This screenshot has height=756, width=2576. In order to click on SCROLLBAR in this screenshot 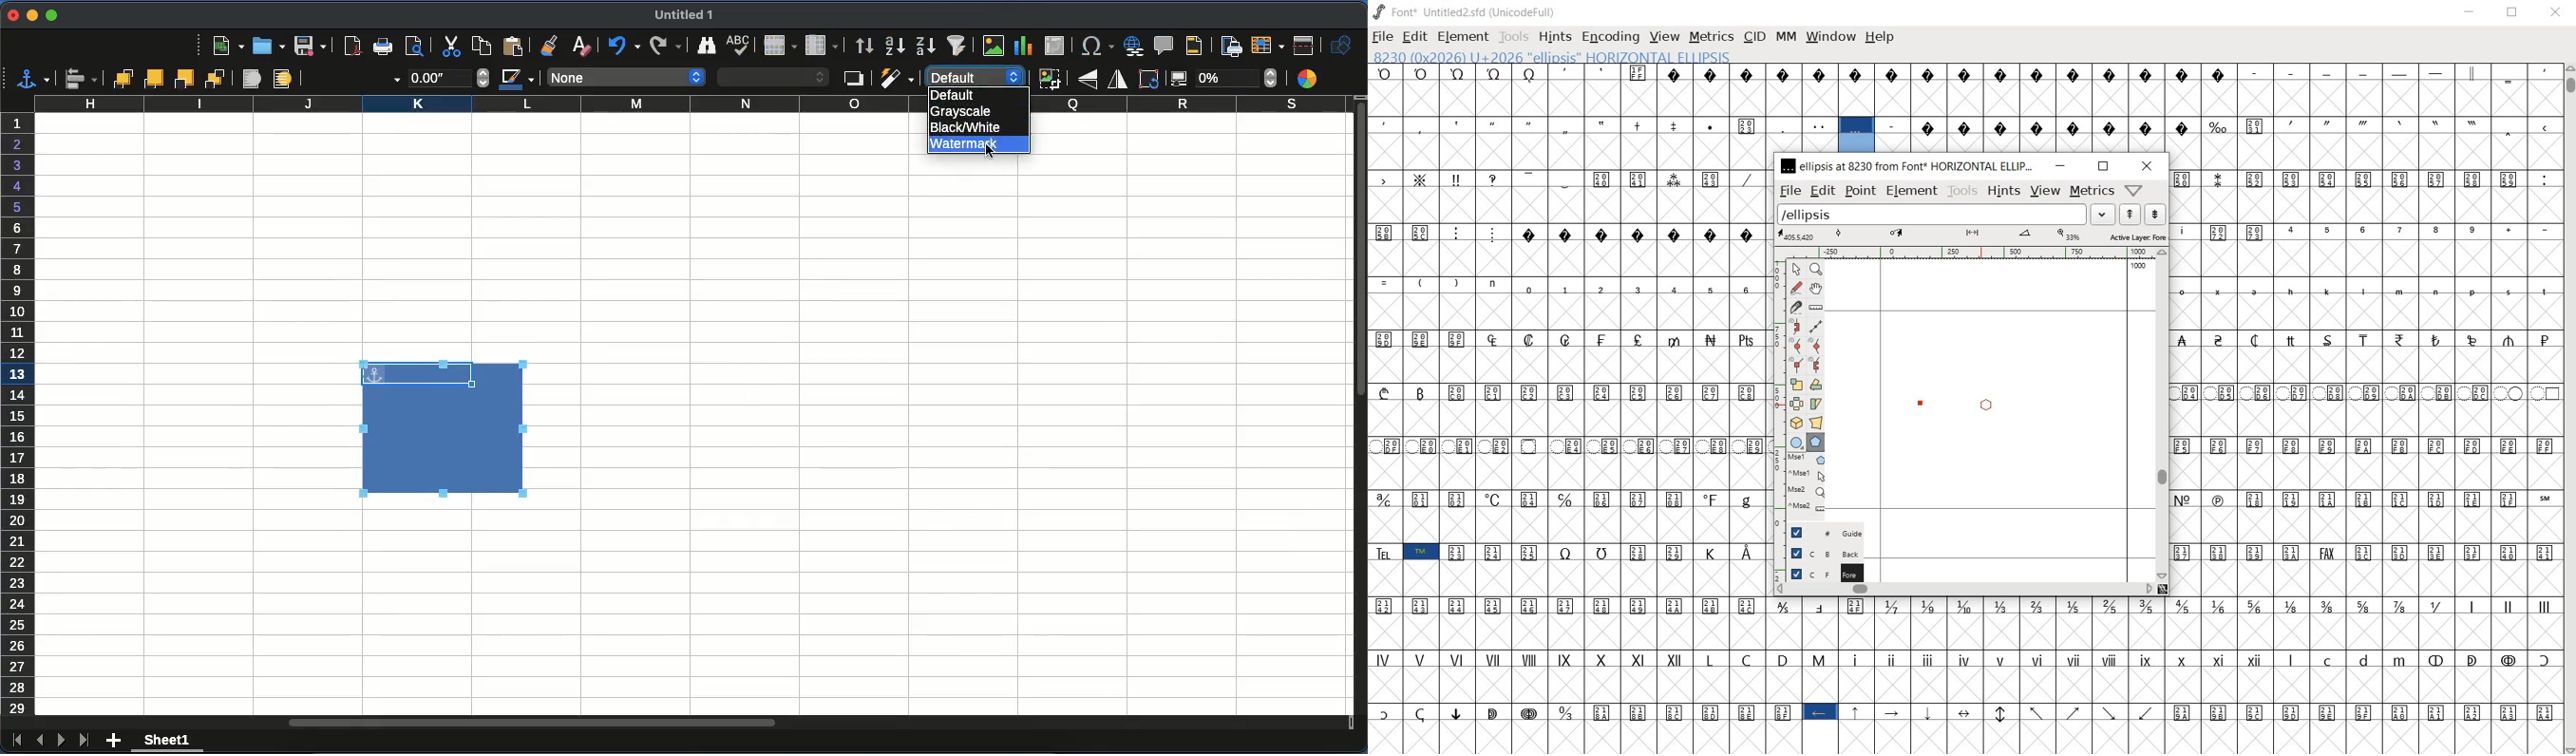, I will do `click(2569, 409)`.